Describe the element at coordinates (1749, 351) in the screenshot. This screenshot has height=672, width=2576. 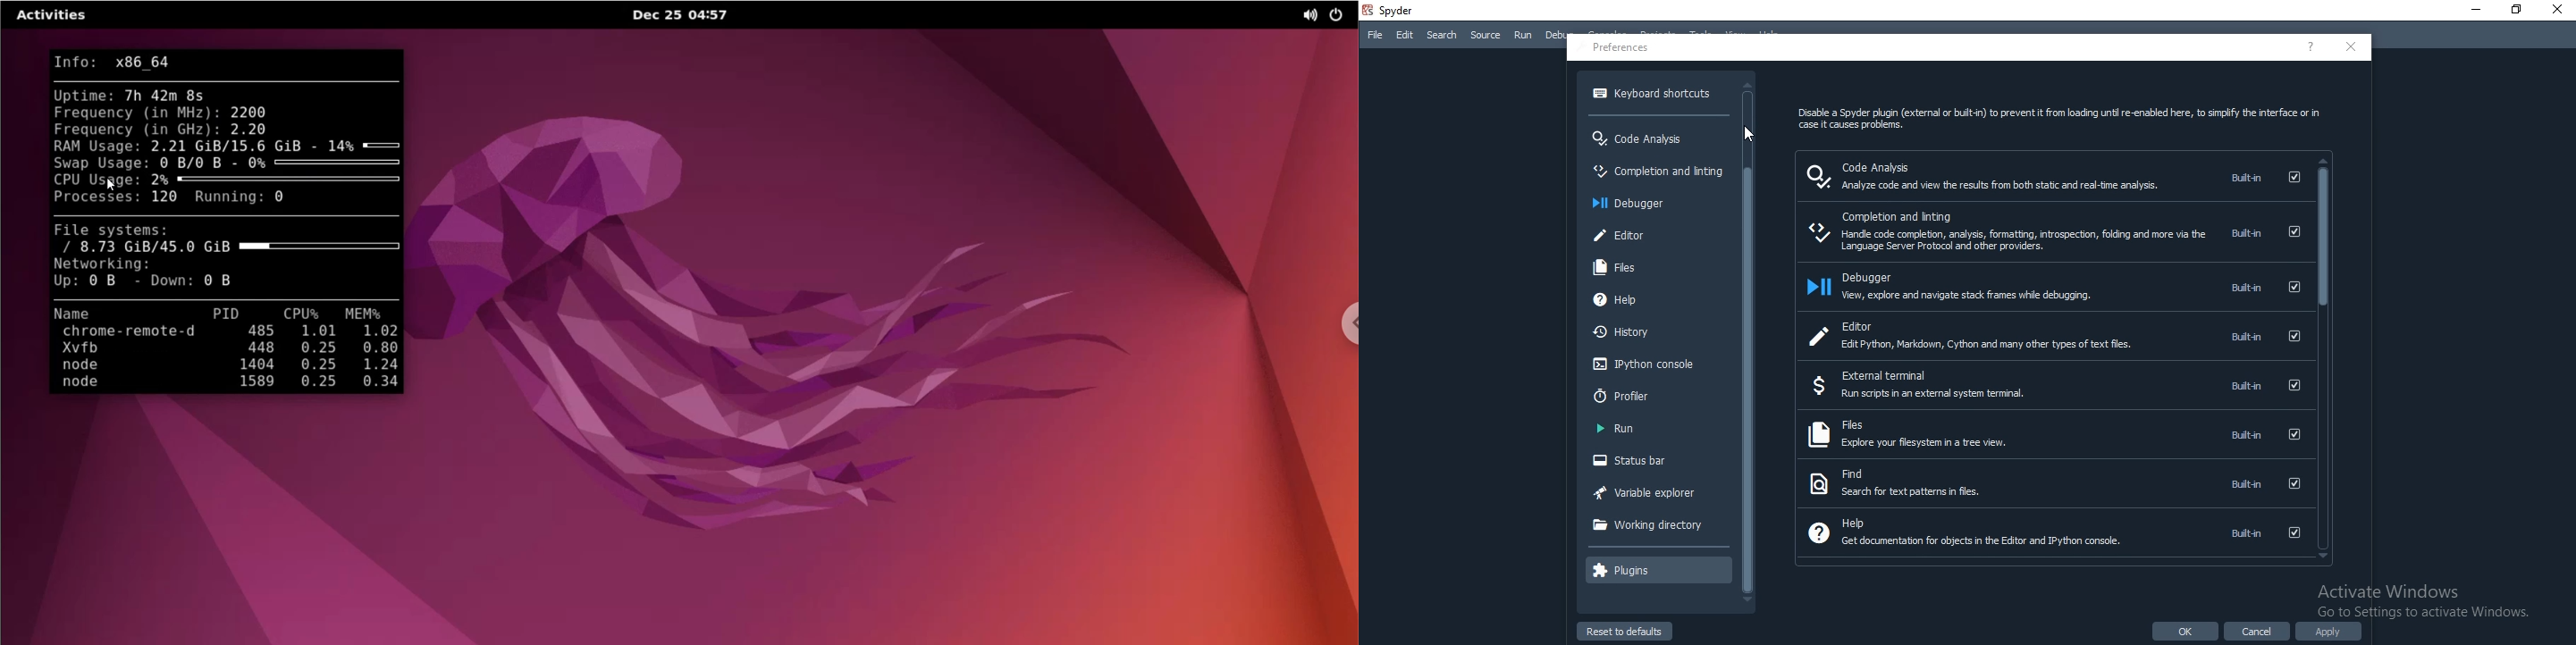
I see `scroll bar` at that location.